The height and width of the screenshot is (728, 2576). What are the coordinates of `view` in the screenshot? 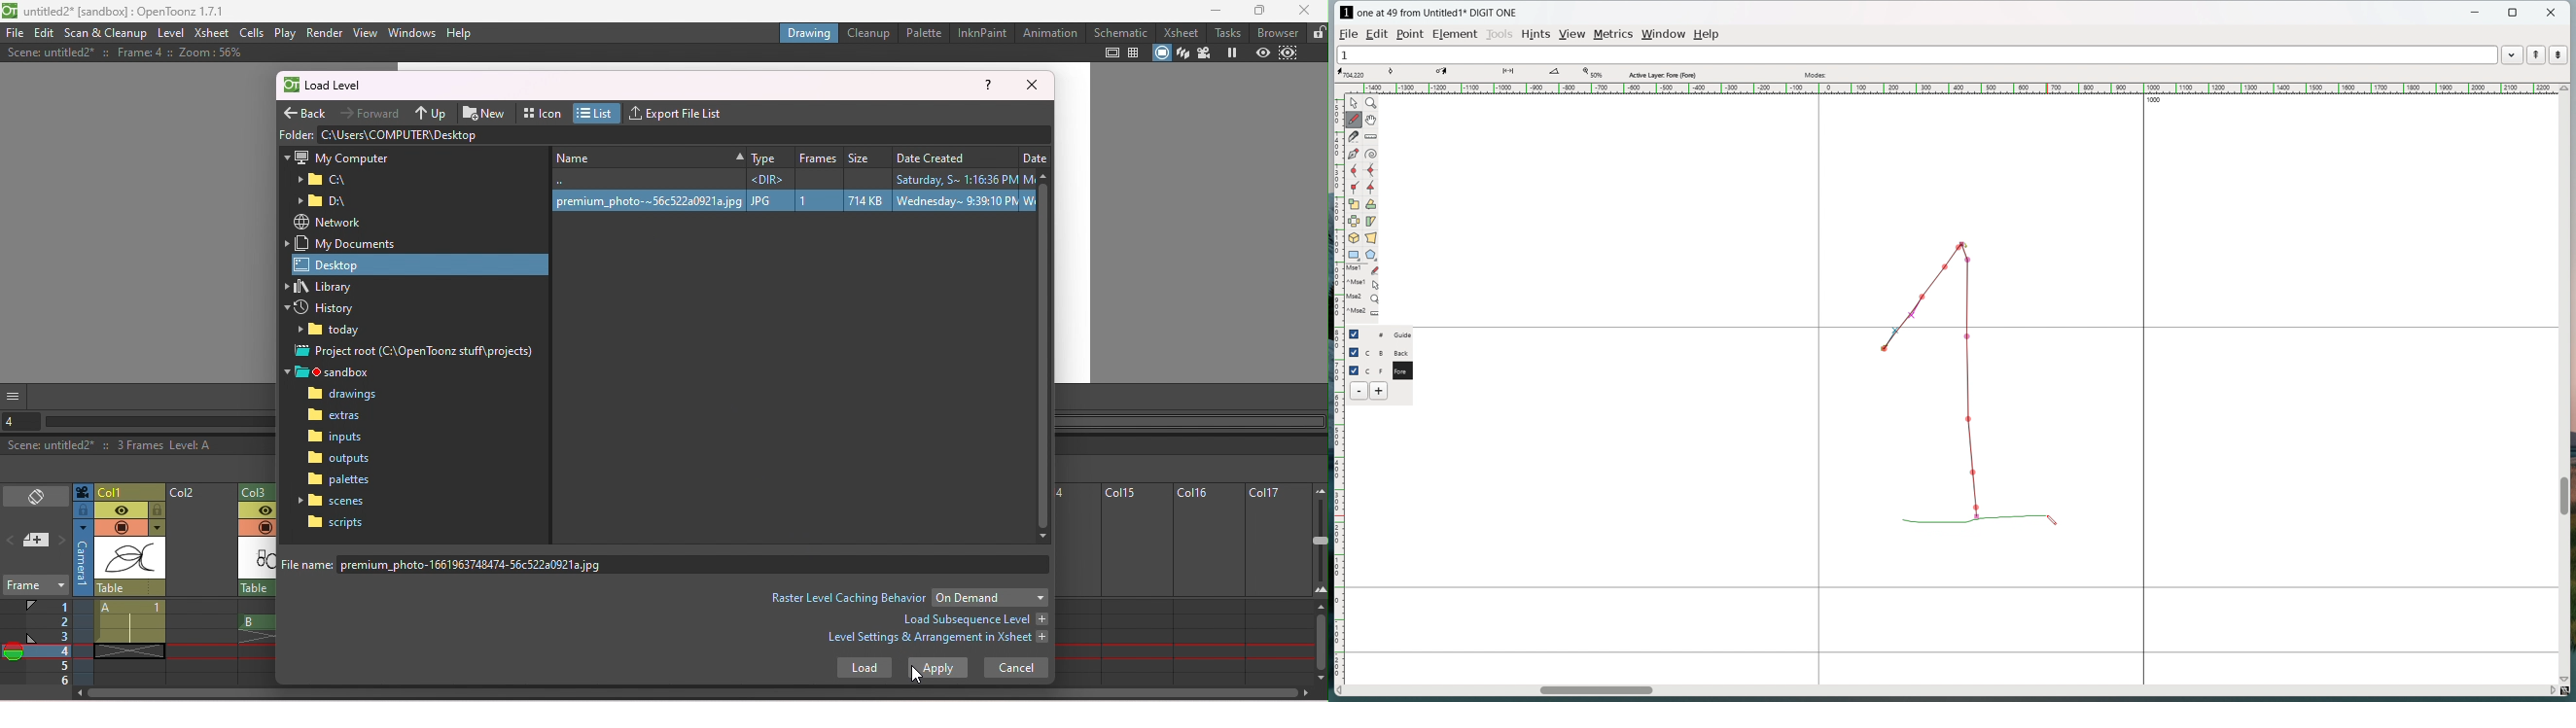 It's located at (1573, 34).